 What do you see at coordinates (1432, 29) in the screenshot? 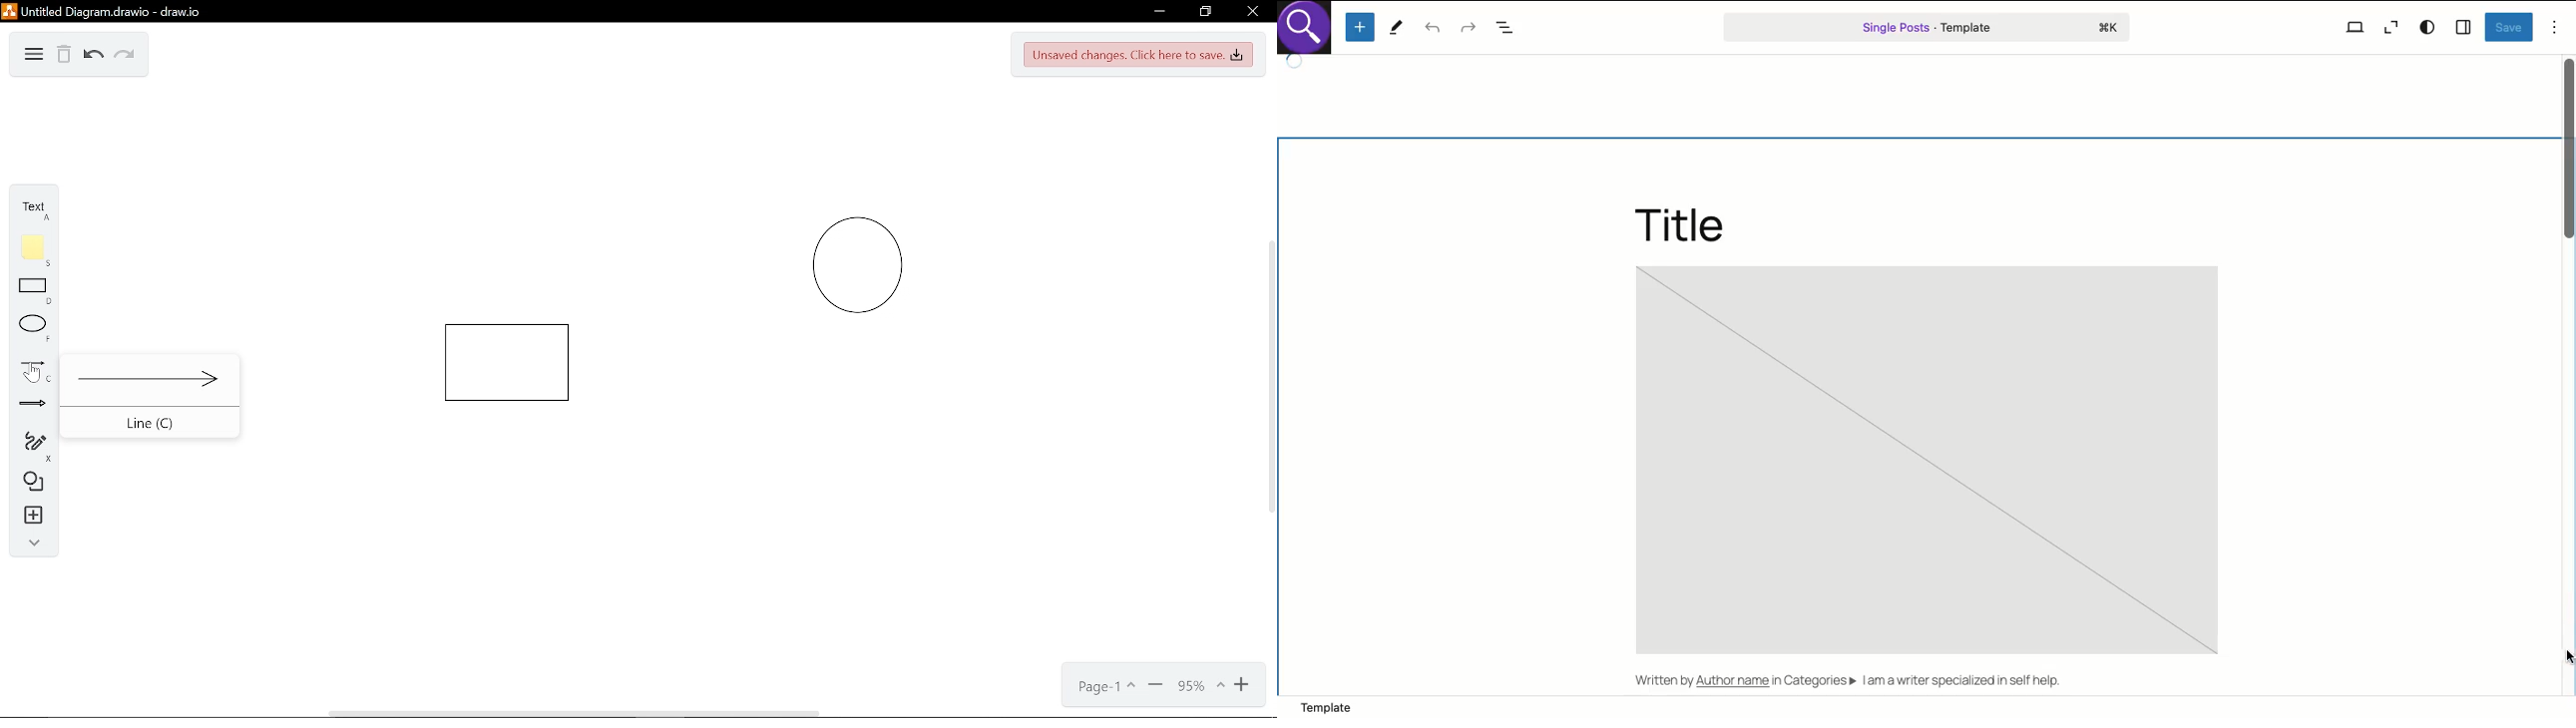
I see `Undo` at bounding box center [1432, 29].